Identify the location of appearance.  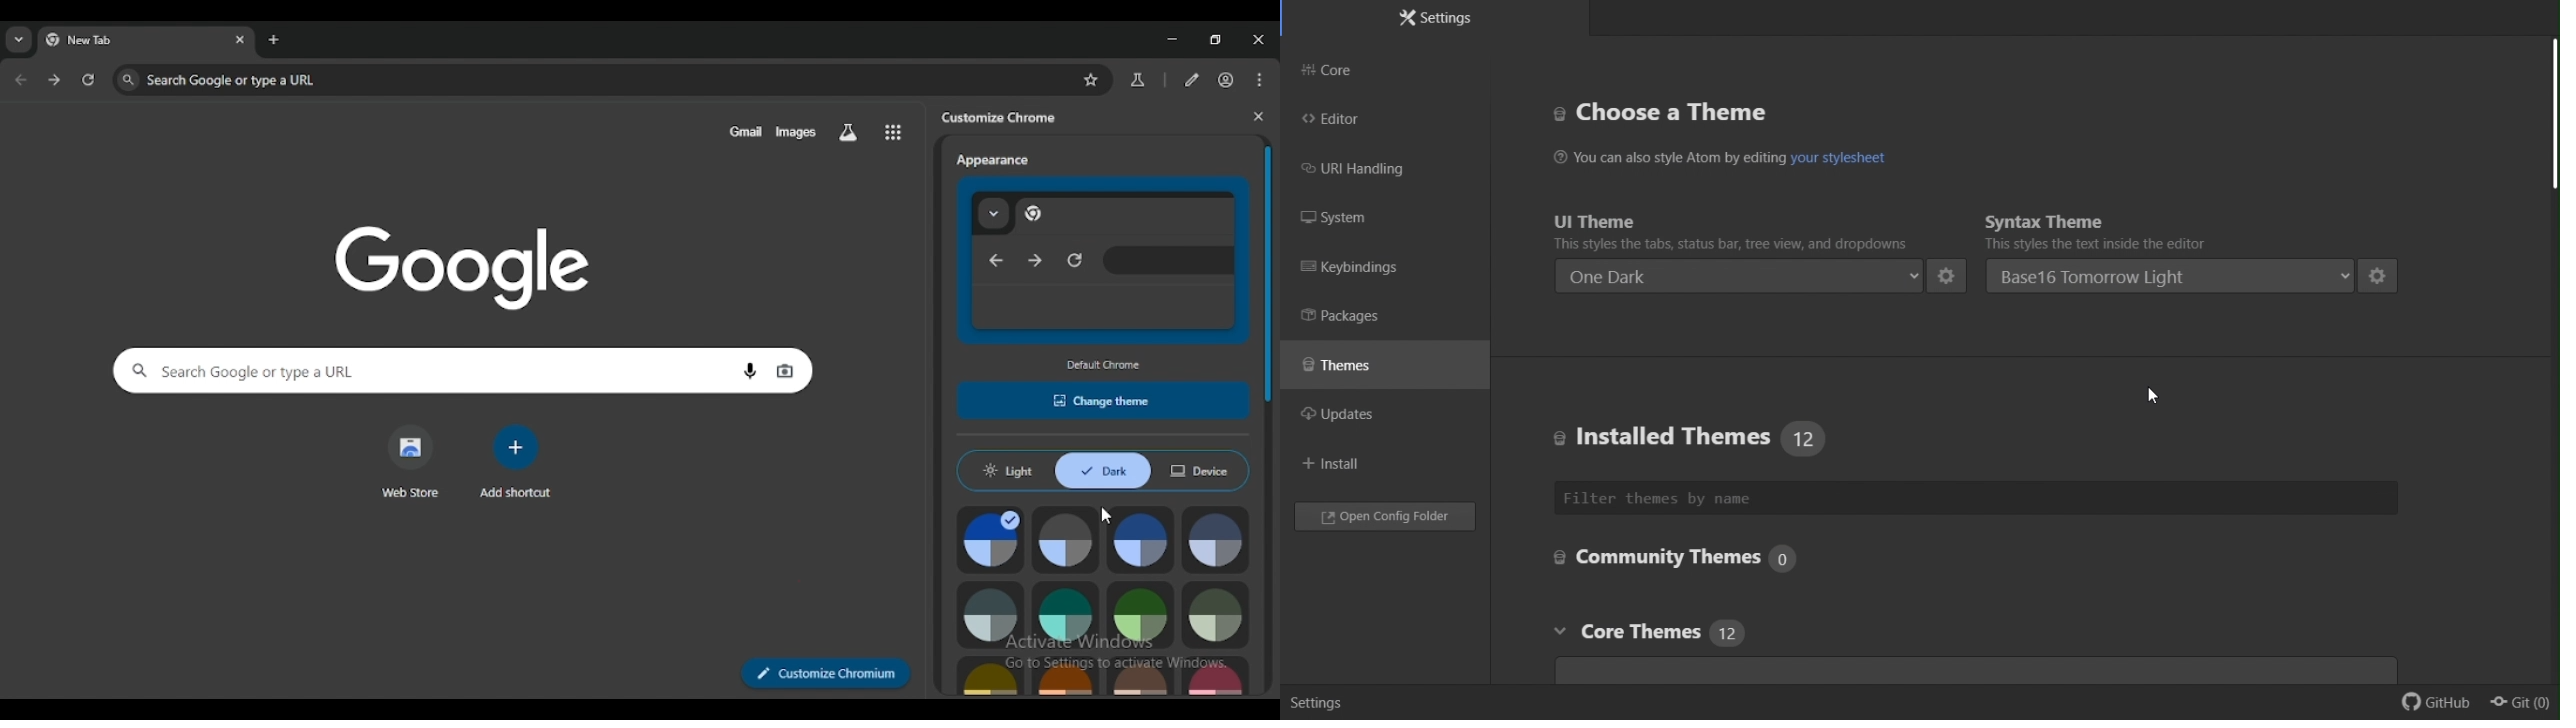
(996, 160).